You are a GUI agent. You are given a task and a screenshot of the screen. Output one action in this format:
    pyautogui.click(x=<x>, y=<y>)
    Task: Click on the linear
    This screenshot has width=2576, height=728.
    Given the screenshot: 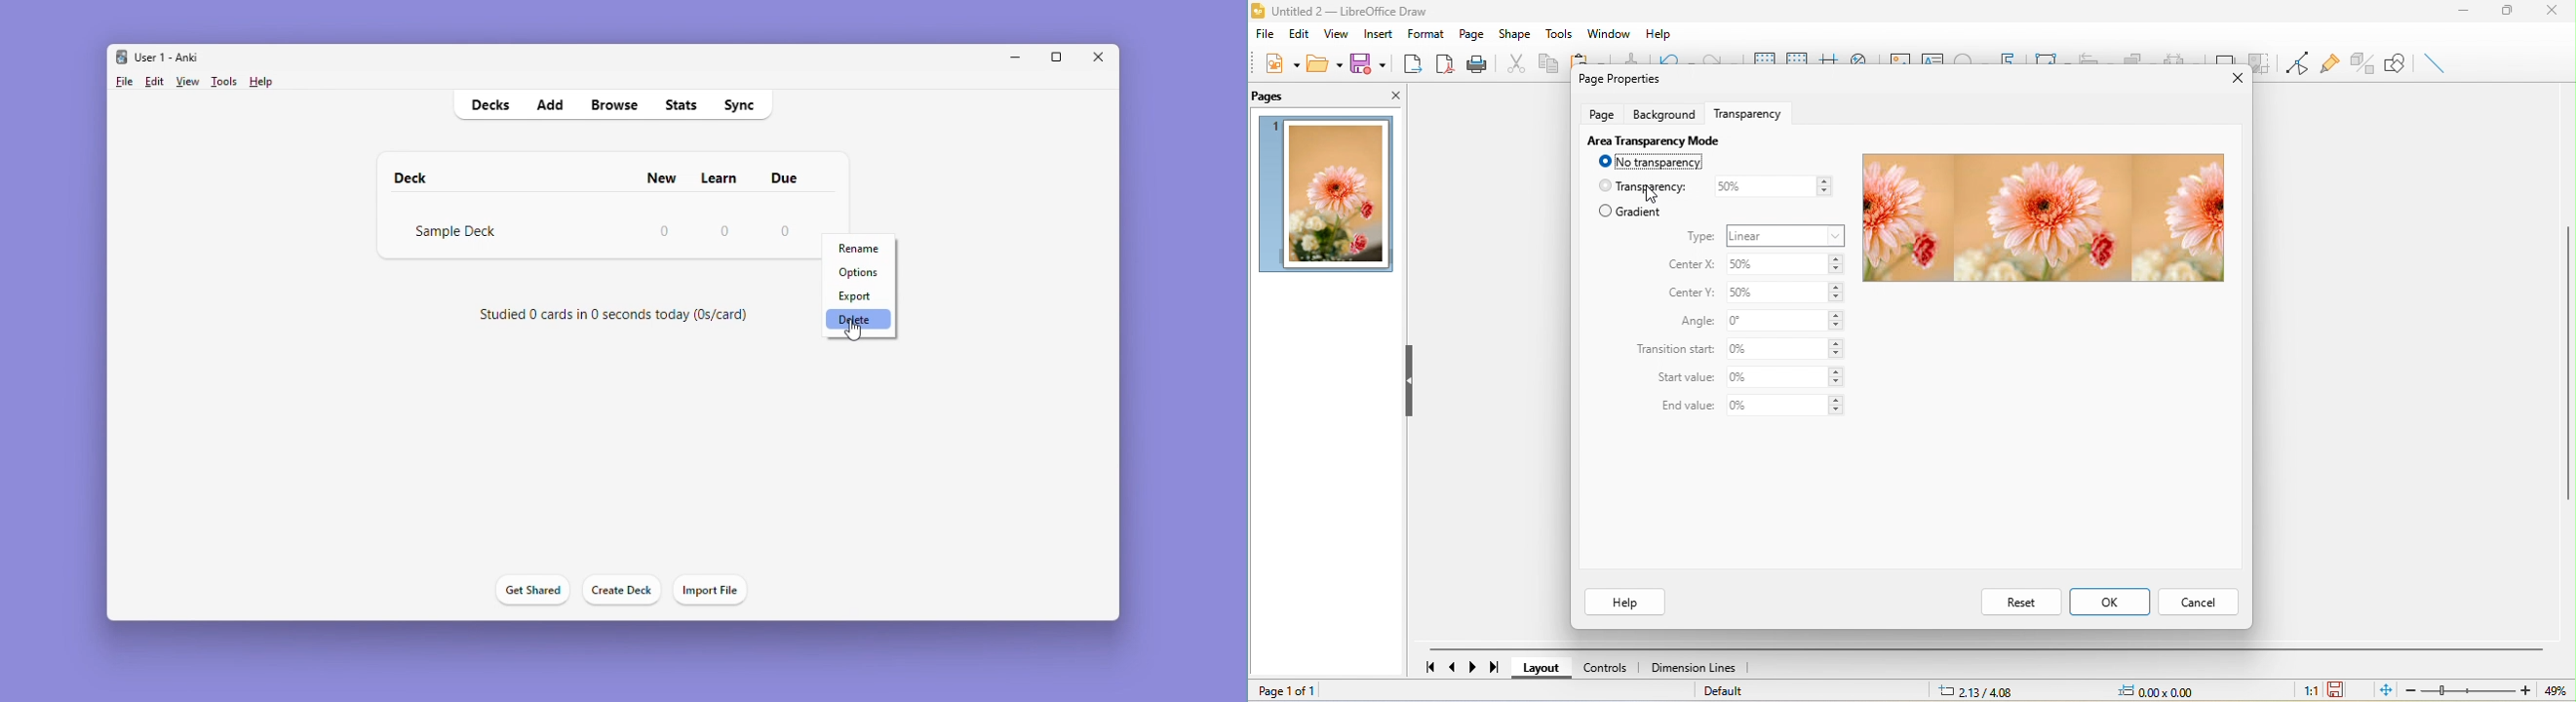 What is the action you would take?
    pyautogui.click(x=1787, y=235)
    